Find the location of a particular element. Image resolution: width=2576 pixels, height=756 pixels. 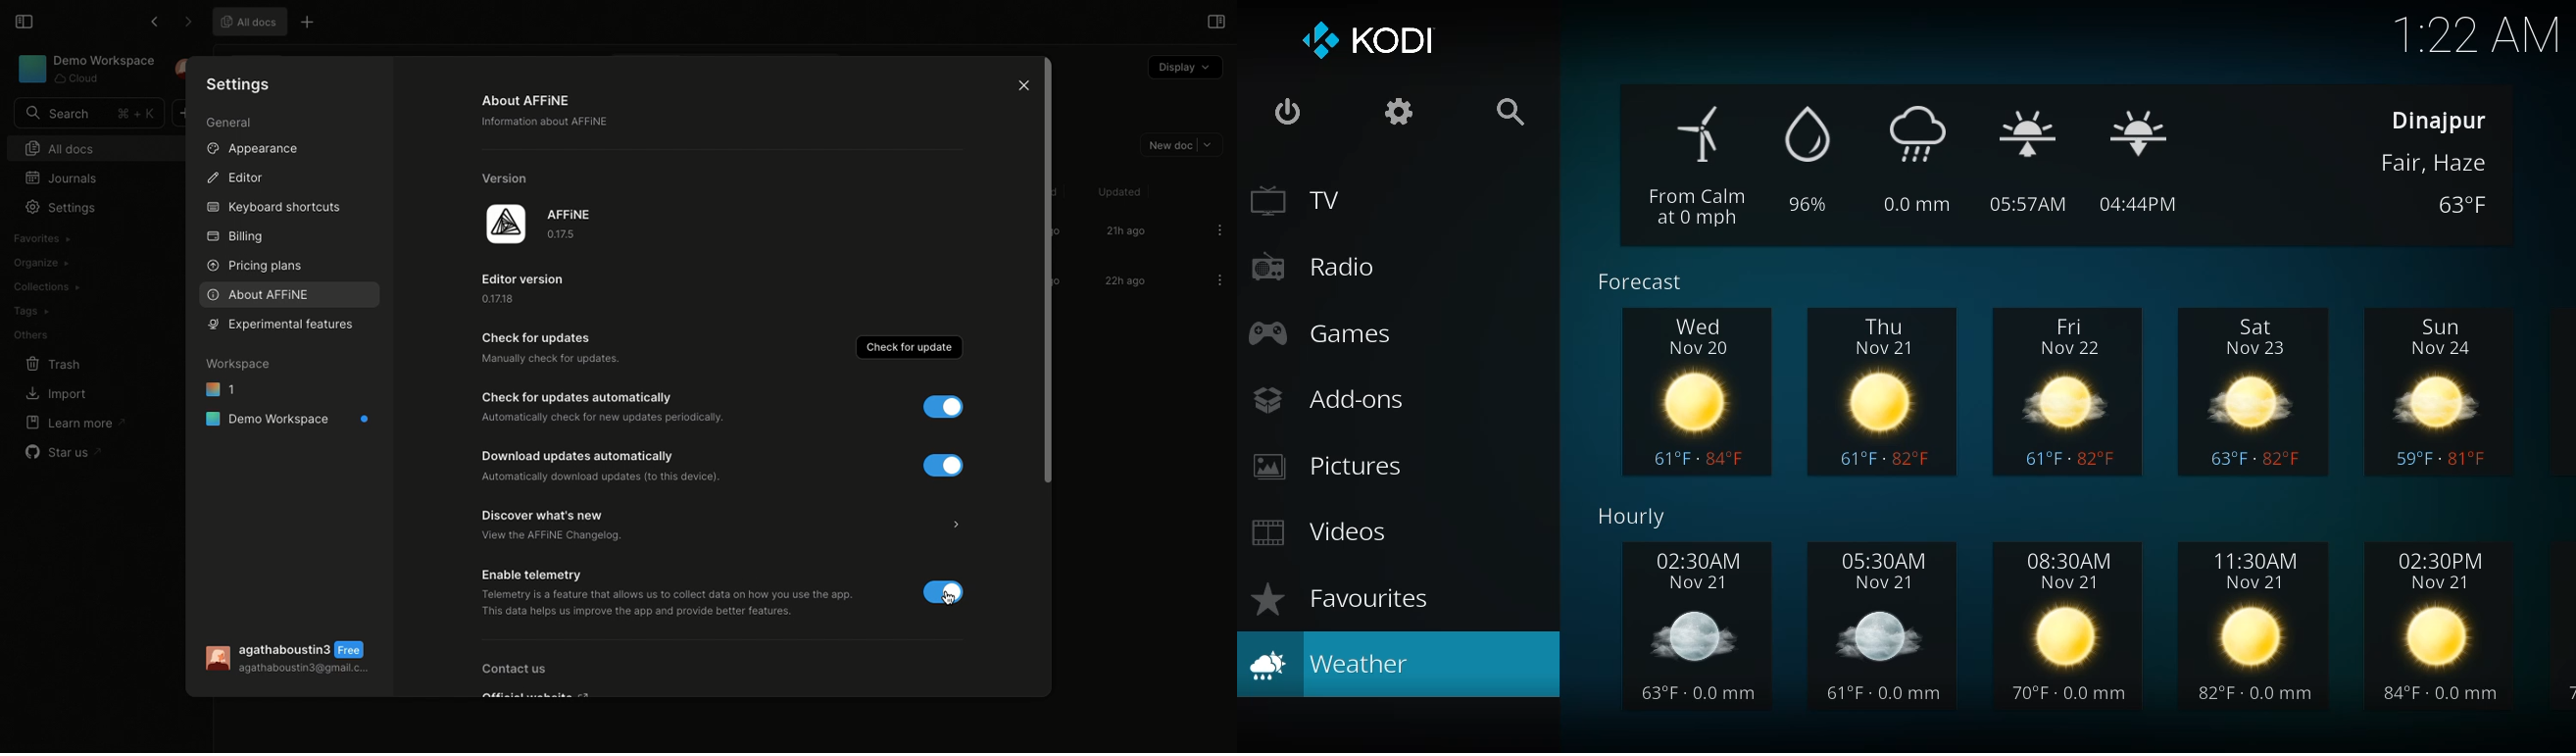

location is located at coordinates (2437, 121).